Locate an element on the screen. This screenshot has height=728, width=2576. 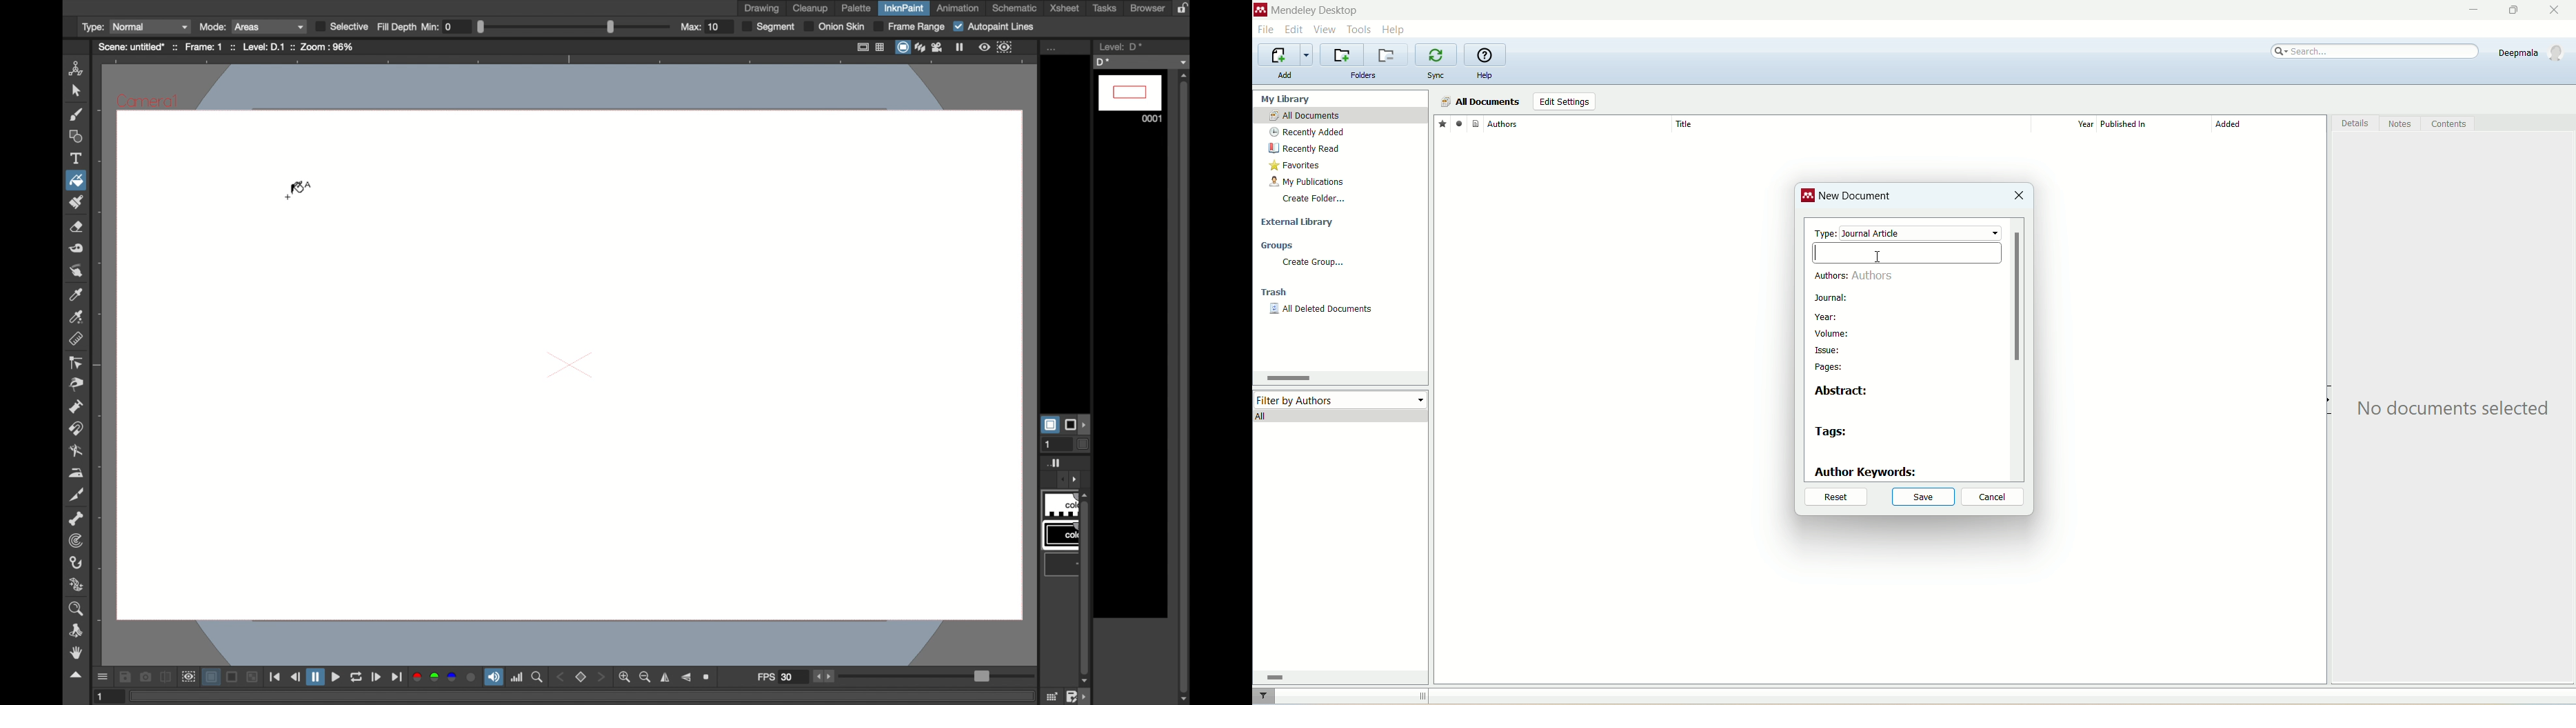
eraser tool is located at coordinates (76, 227).